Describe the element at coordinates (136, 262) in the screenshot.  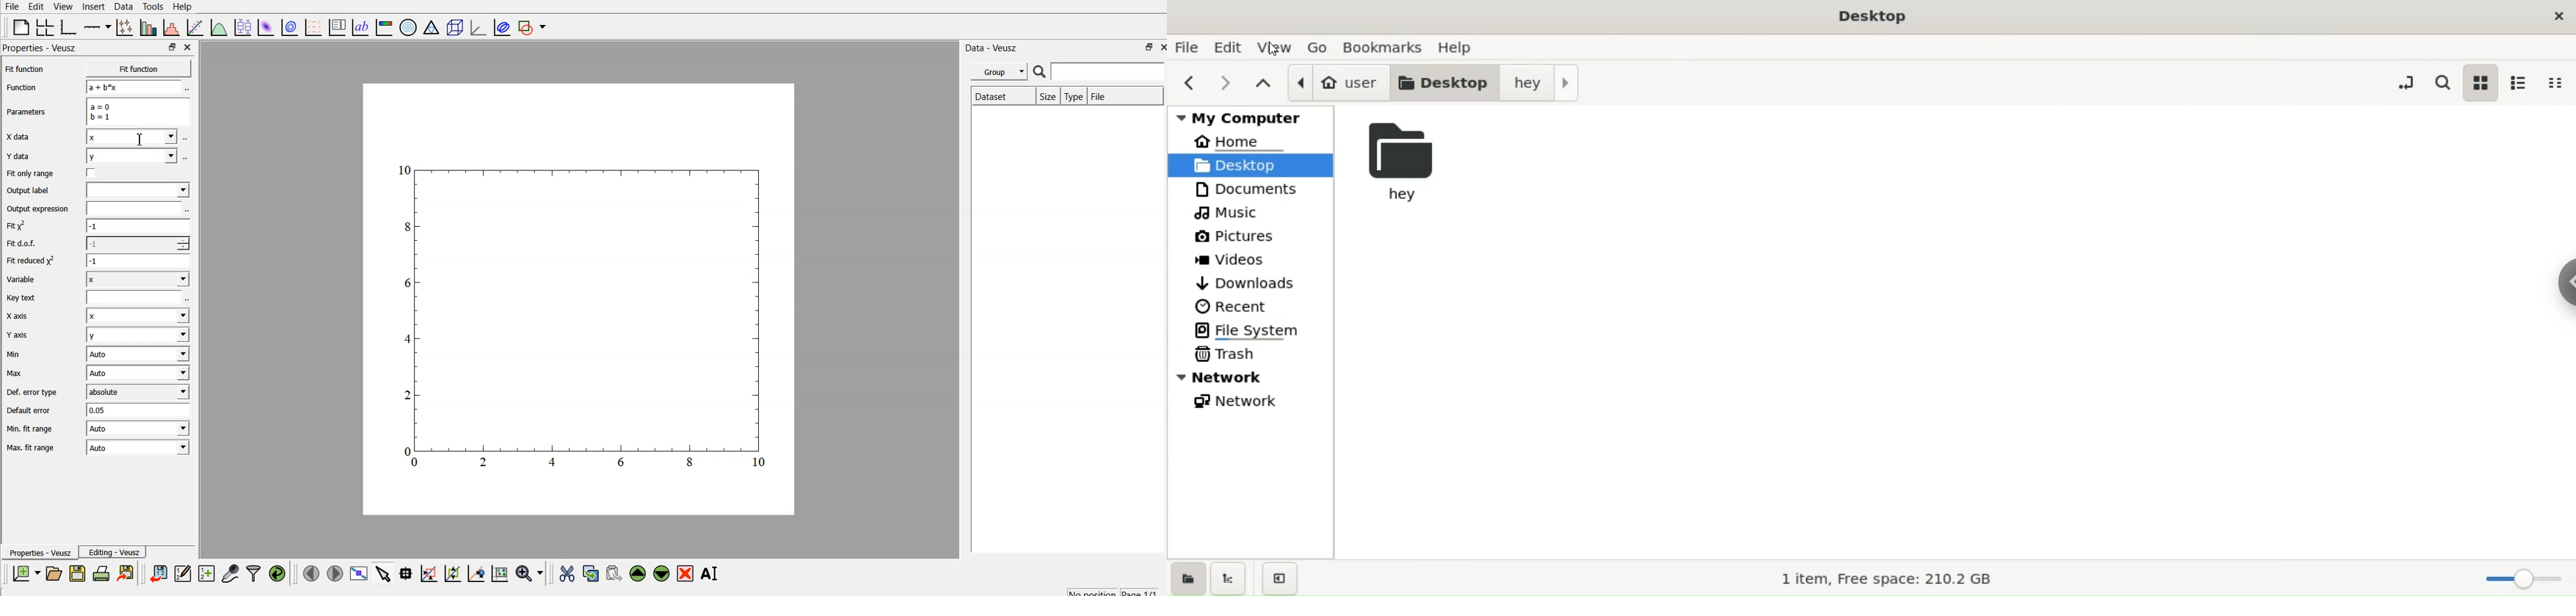
I see `1` at that location.